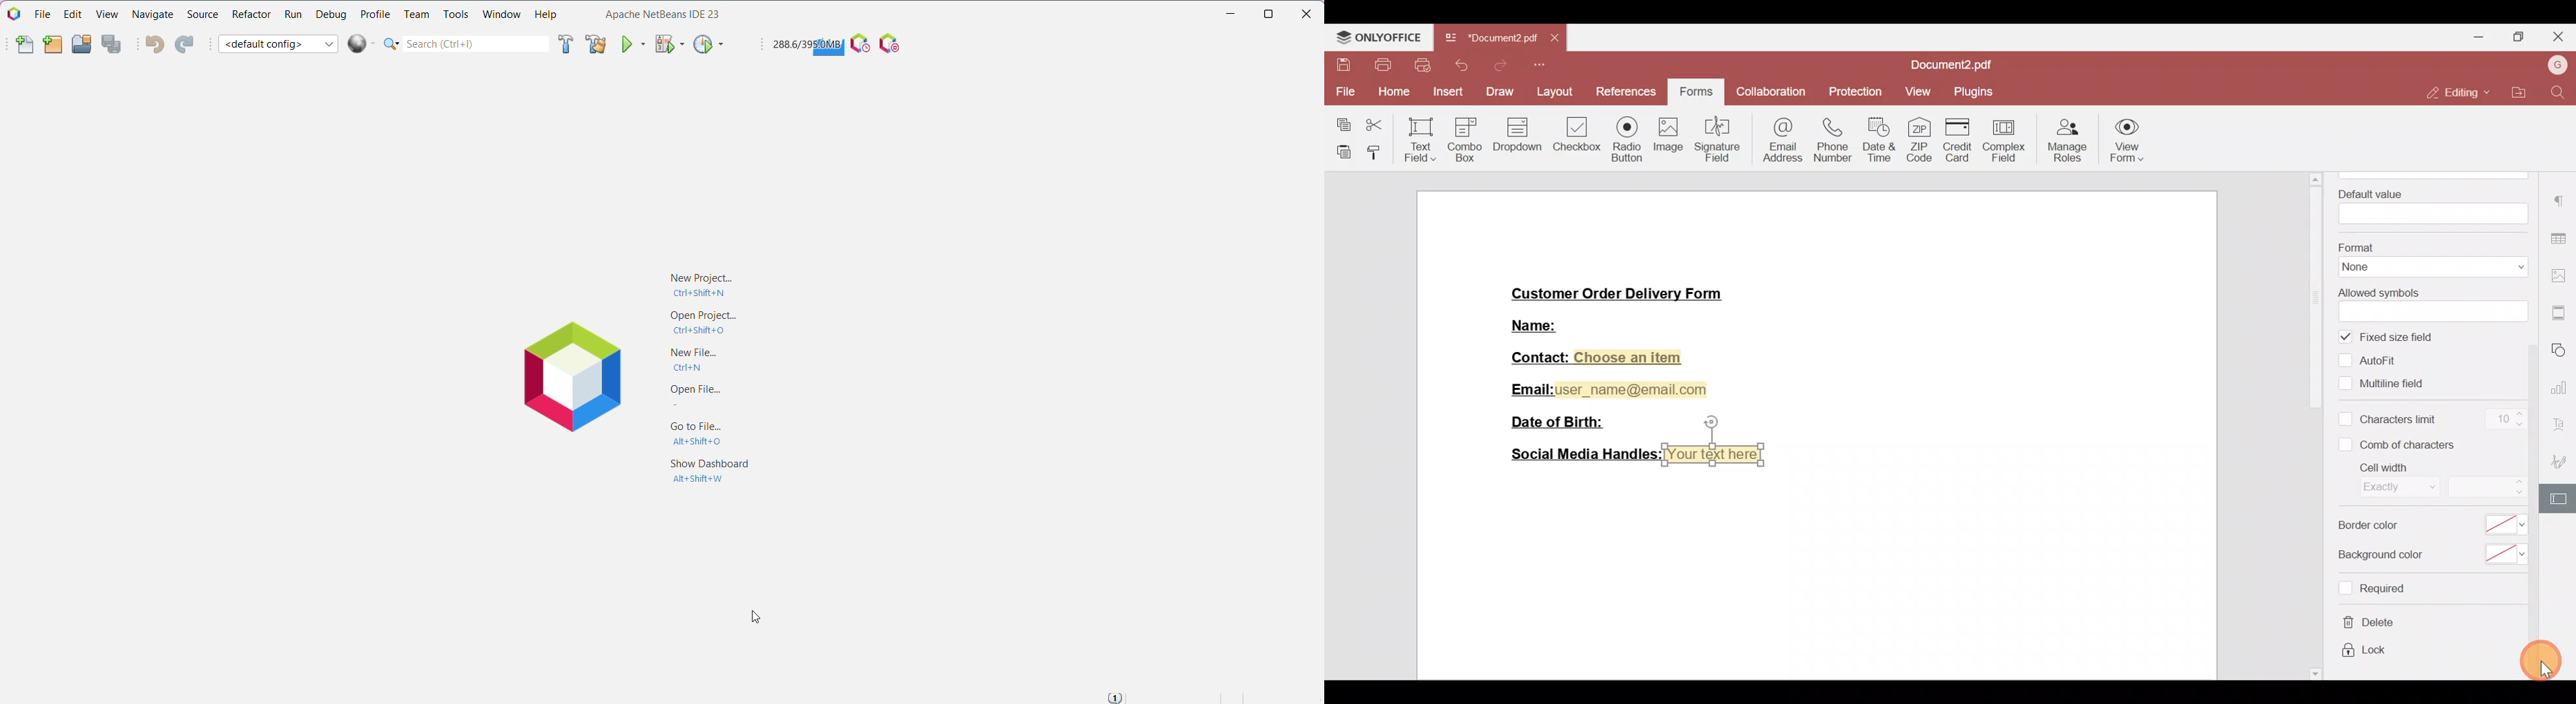 Image resolution: width=2576 pixels, height=728 pixels. What do you see at coordinates (1595, 357) in the screenshot?
I see `Contact: Choose an item` at bounding box center [1595, 357].